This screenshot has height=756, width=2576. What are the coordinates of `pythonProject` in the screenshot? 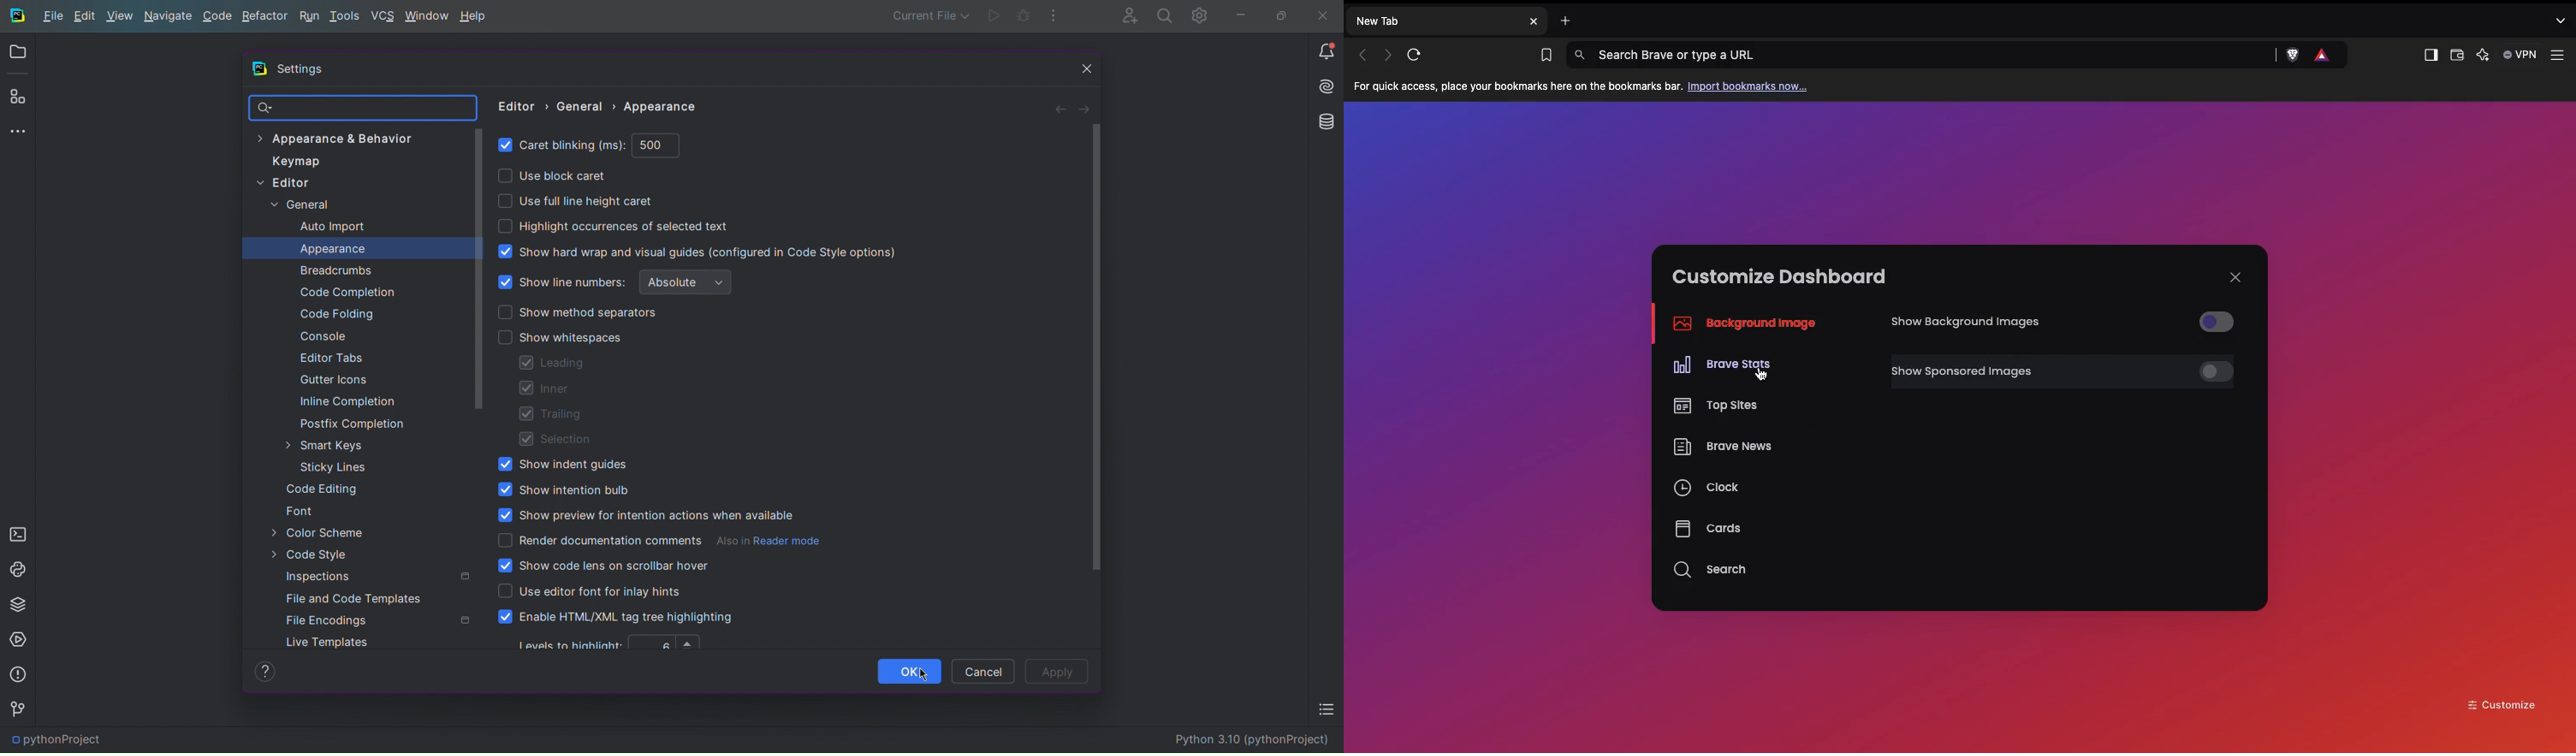 It's located at (59, 740).